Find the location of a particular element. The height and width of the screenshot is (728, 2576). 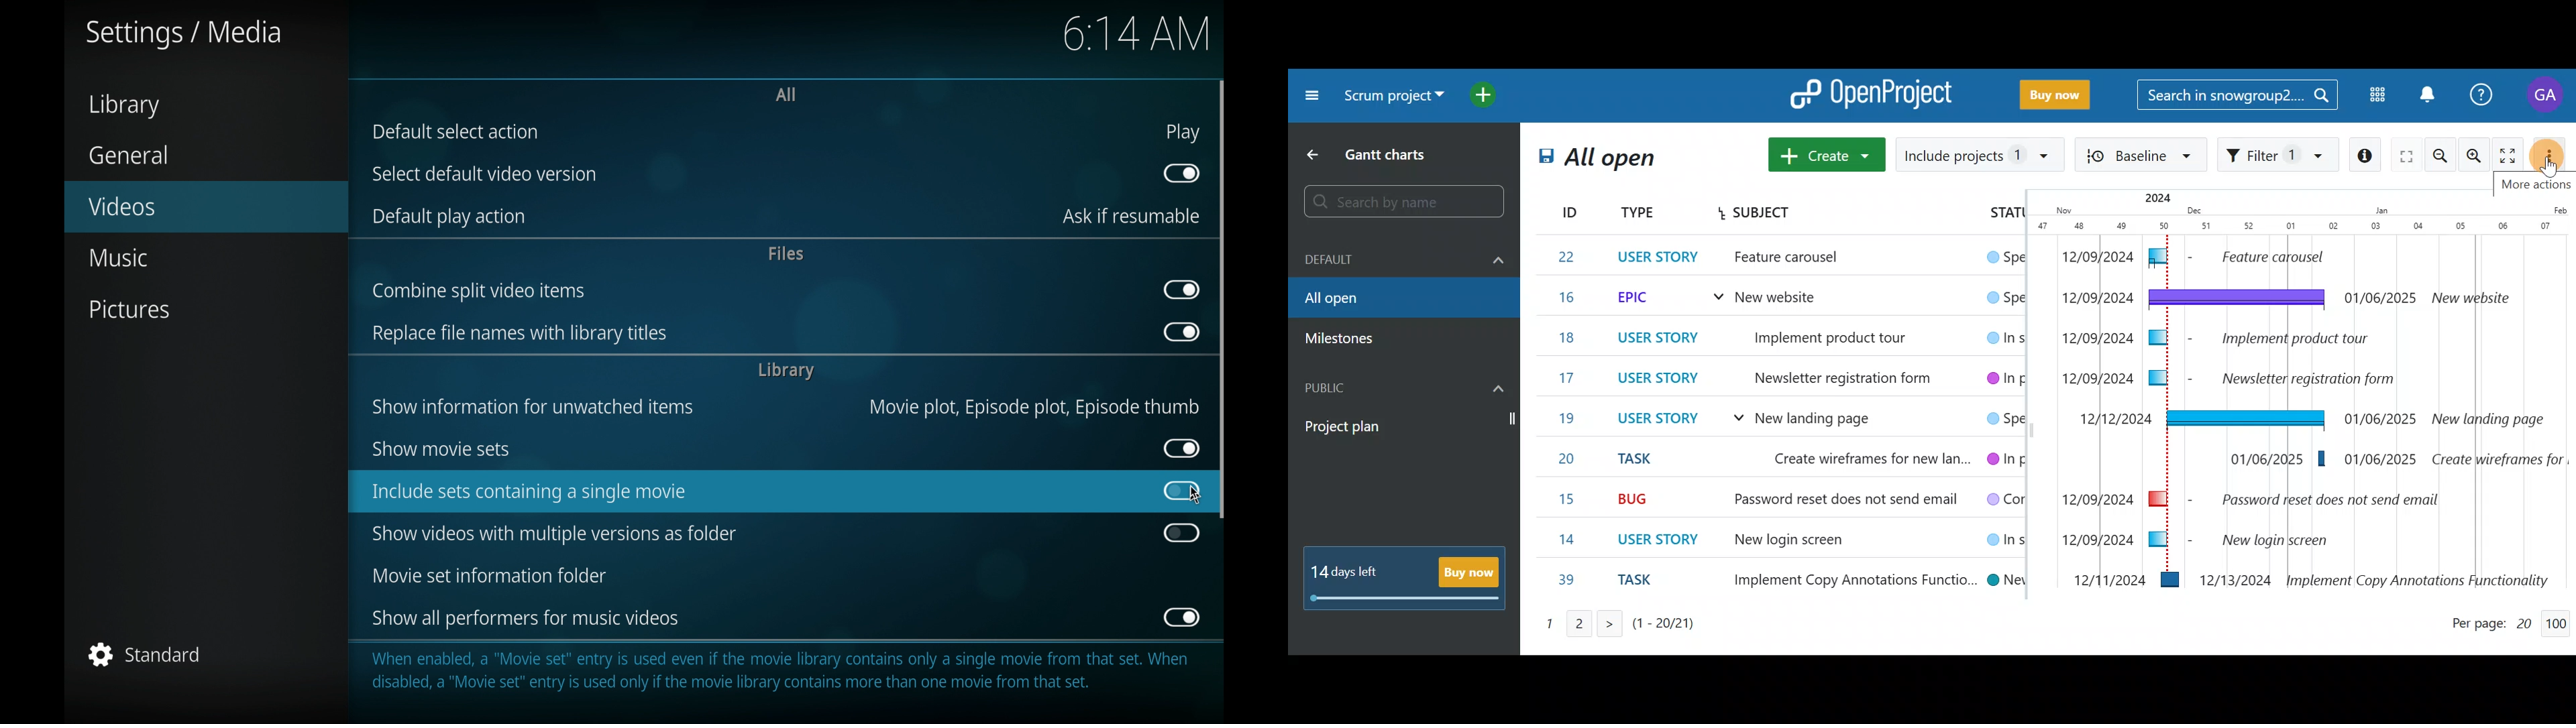

19 is located at coordinates (1568, 417).